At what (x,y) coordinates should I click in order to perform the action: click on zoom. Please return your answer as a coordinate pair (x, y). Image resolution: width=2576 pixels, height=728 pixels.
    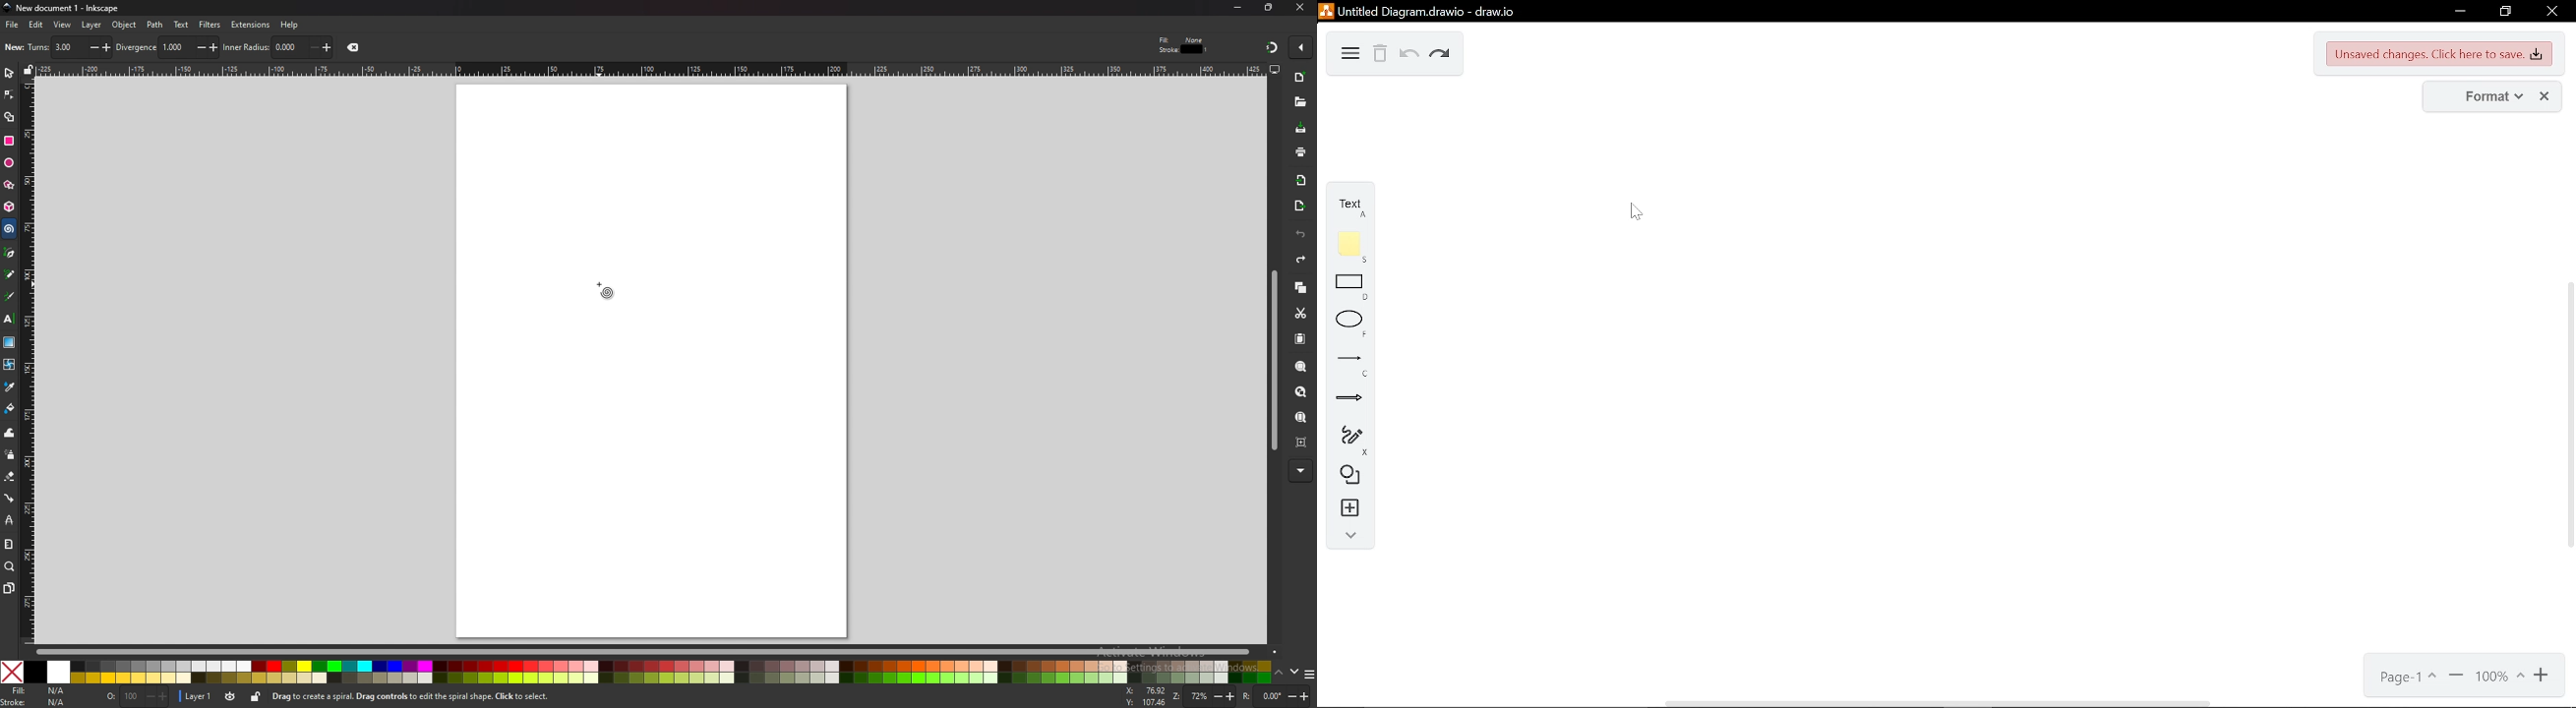
    Looking at the image, I should click on (10, 567).